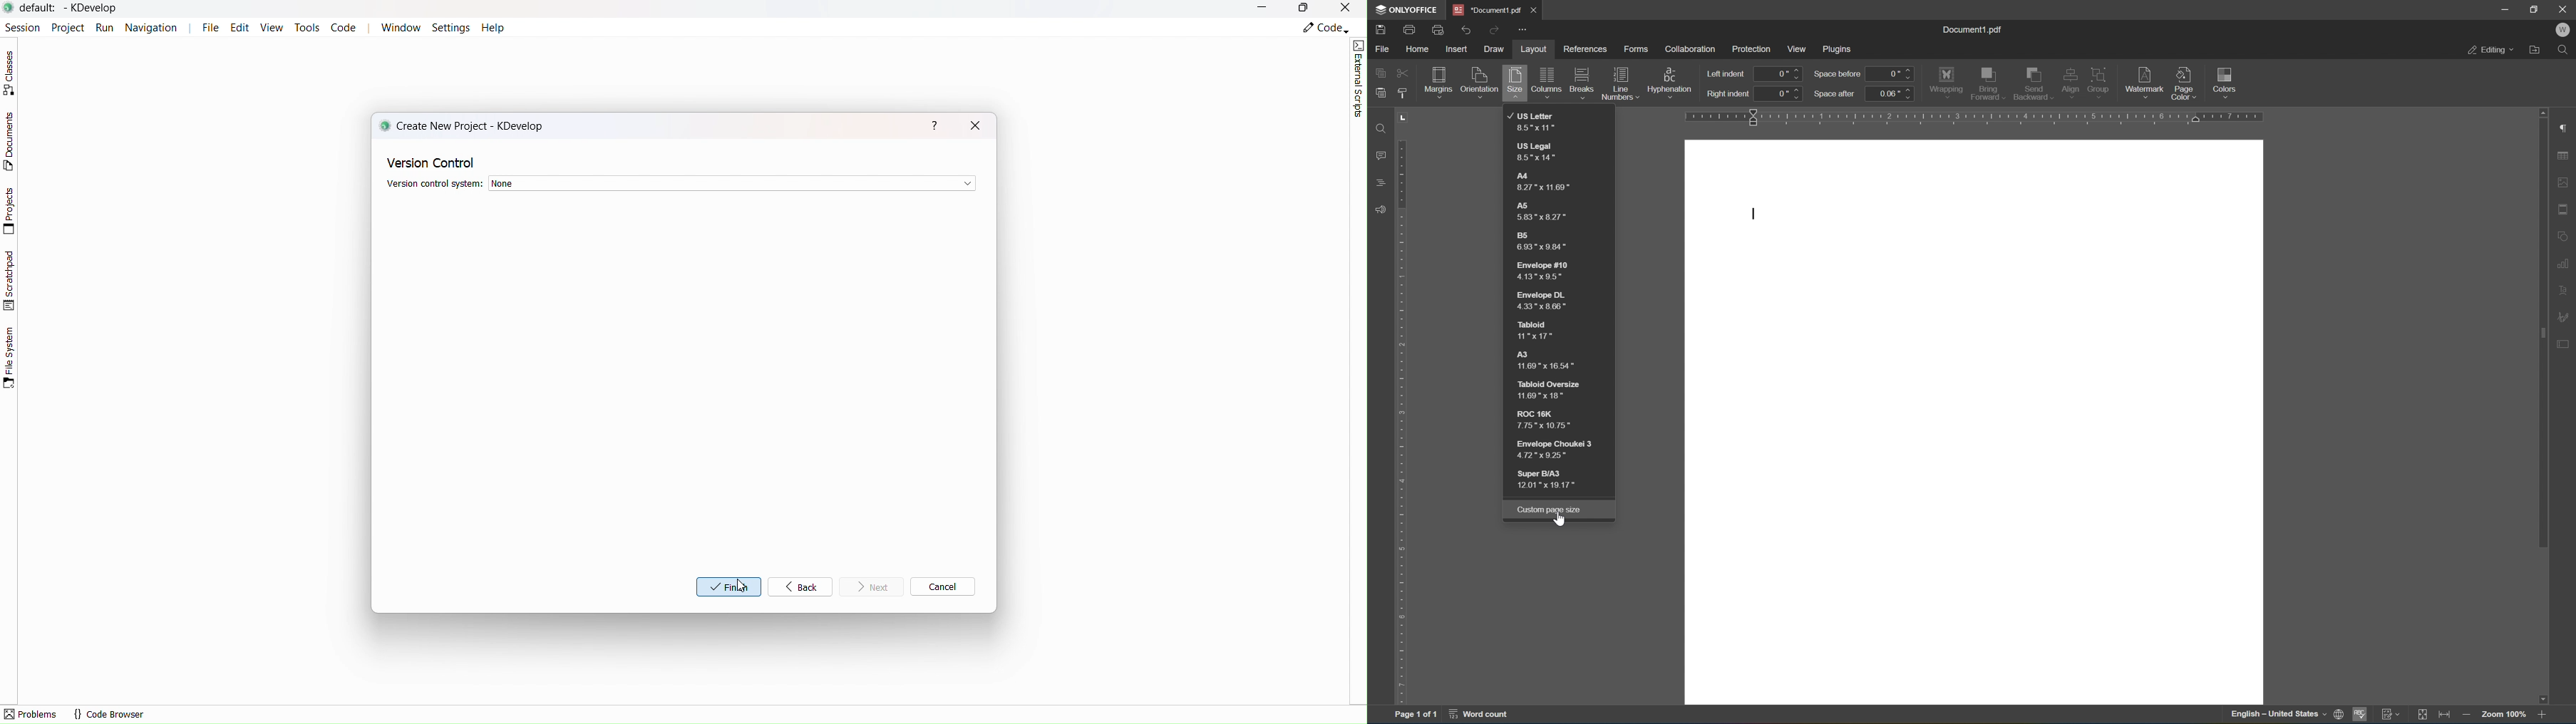  I want to click on shape settings, so click(2566, 236).